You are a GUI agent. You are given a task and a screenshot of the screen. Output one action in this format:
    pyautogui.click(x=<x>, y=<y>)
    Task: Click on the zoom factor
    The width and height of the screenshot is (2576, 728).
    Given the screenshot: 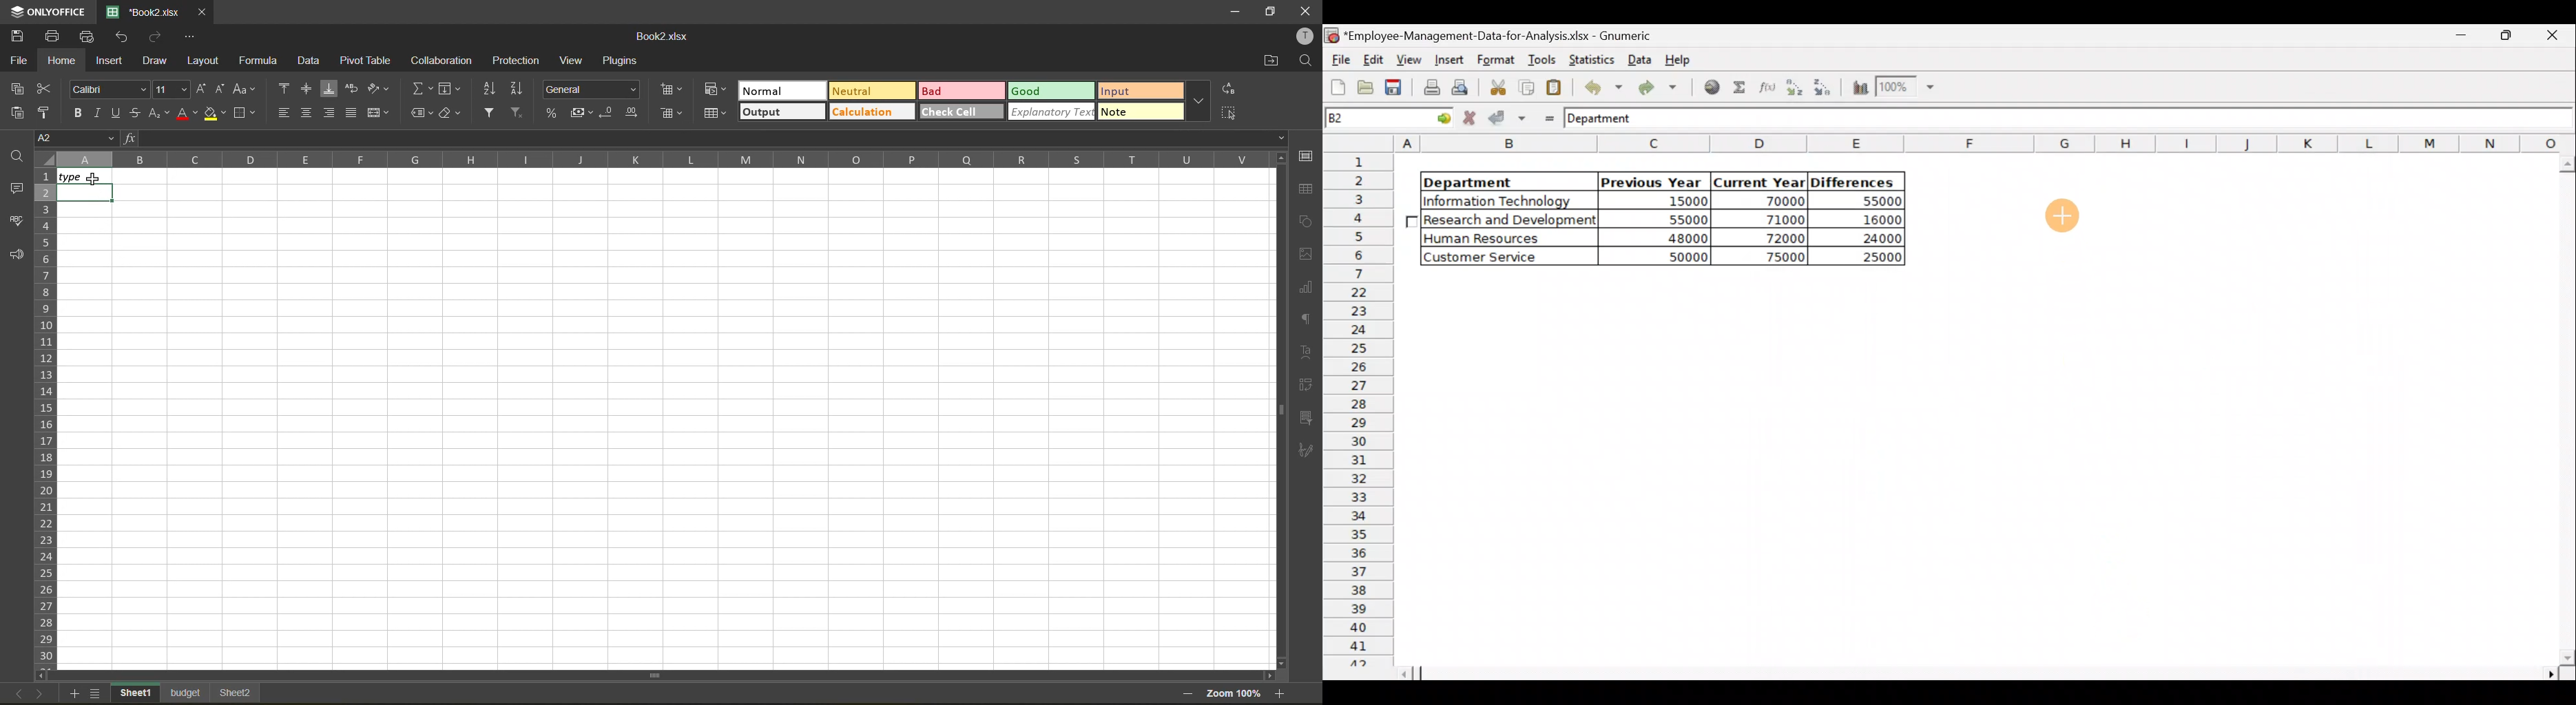 What is the action you would take?
    pyautogui.click(x=1235, y=693)
    